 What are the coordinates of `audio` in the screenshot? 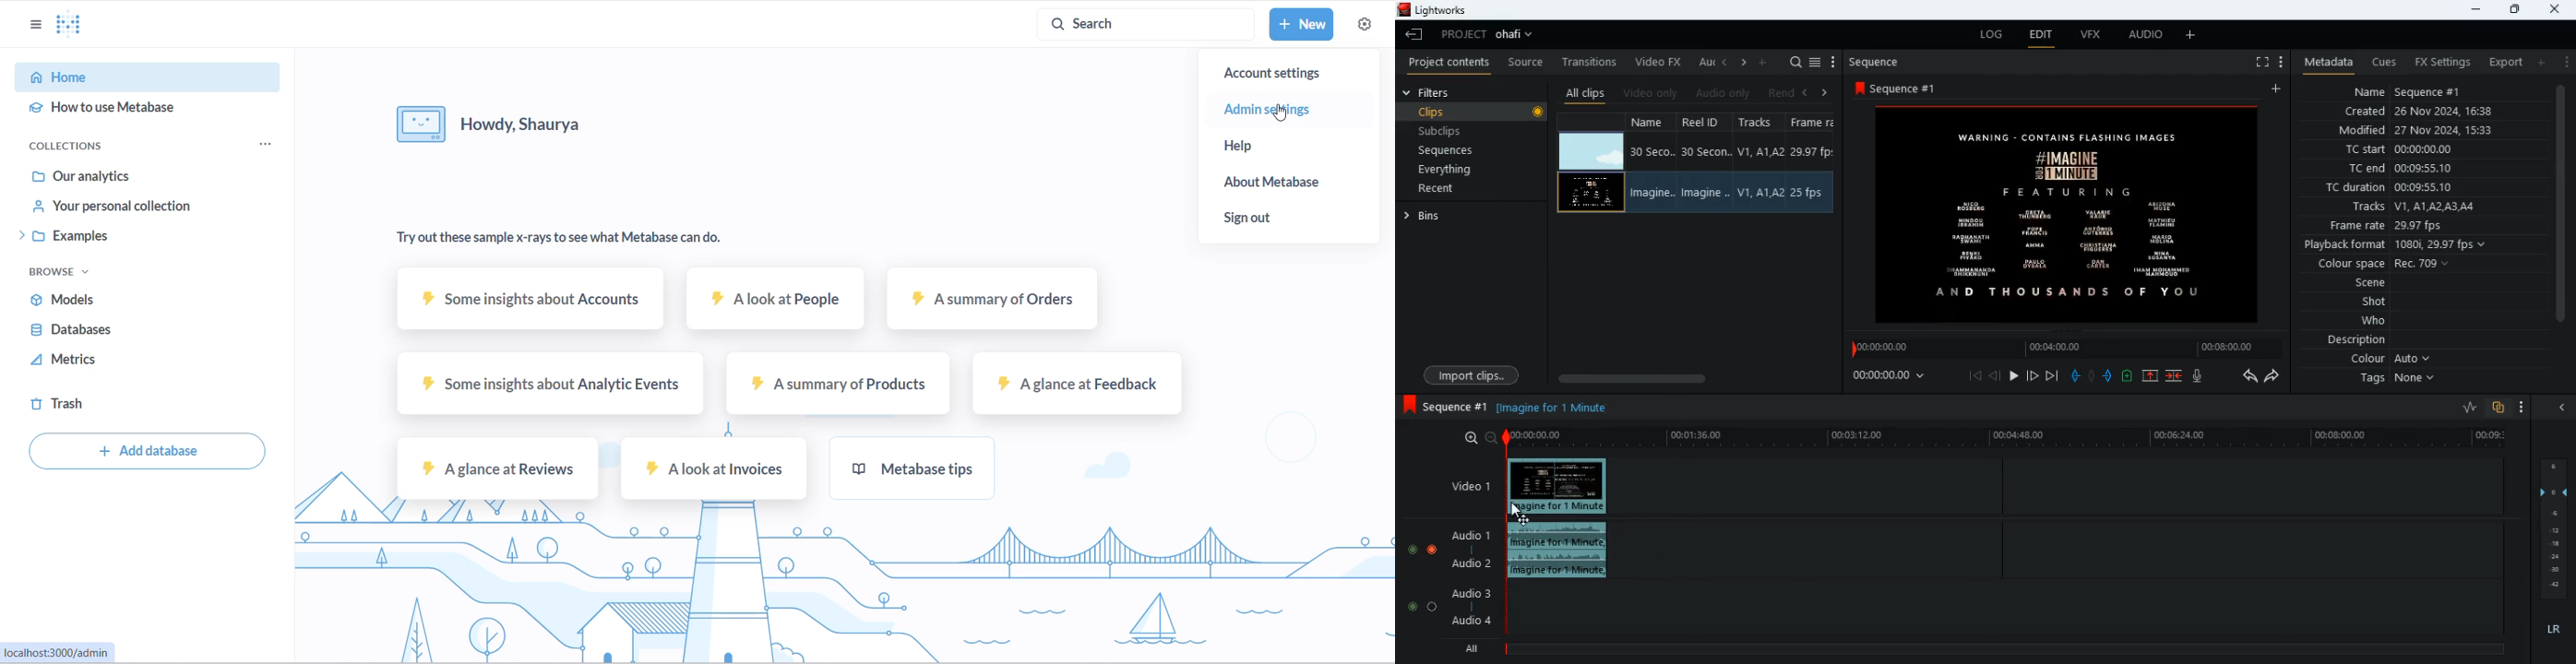 It's located at (1557, 551).